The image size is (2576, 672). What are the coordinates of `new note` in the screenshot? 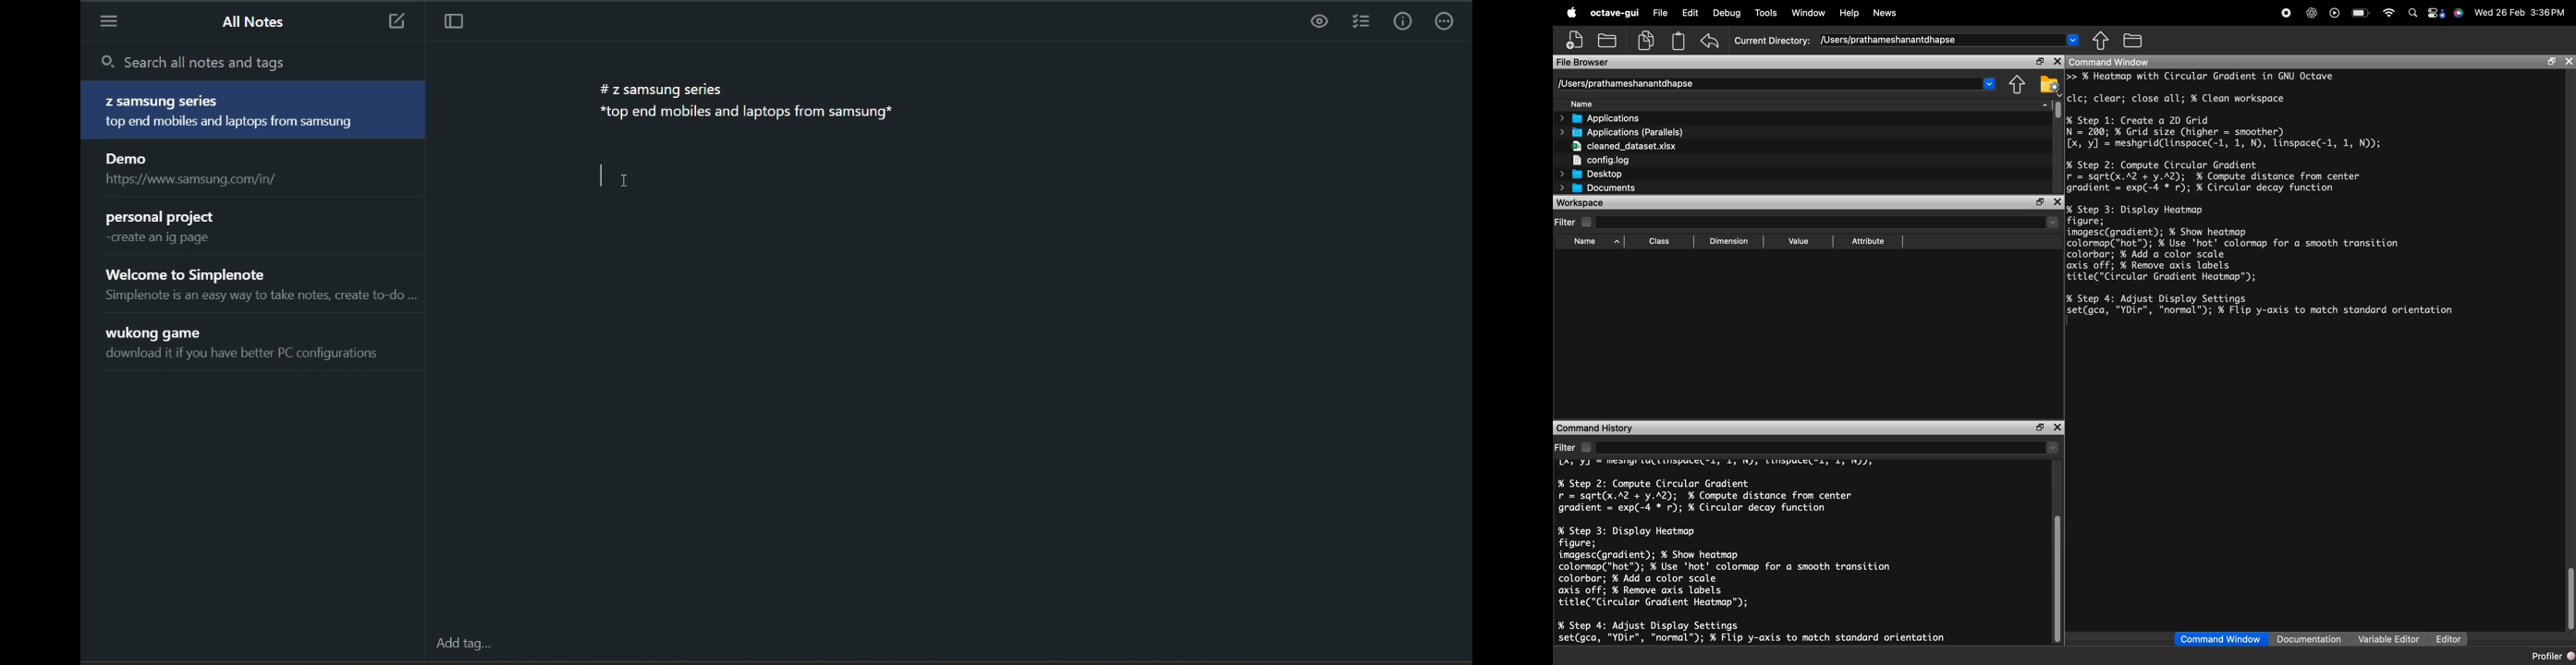 It's located at (394, 23).